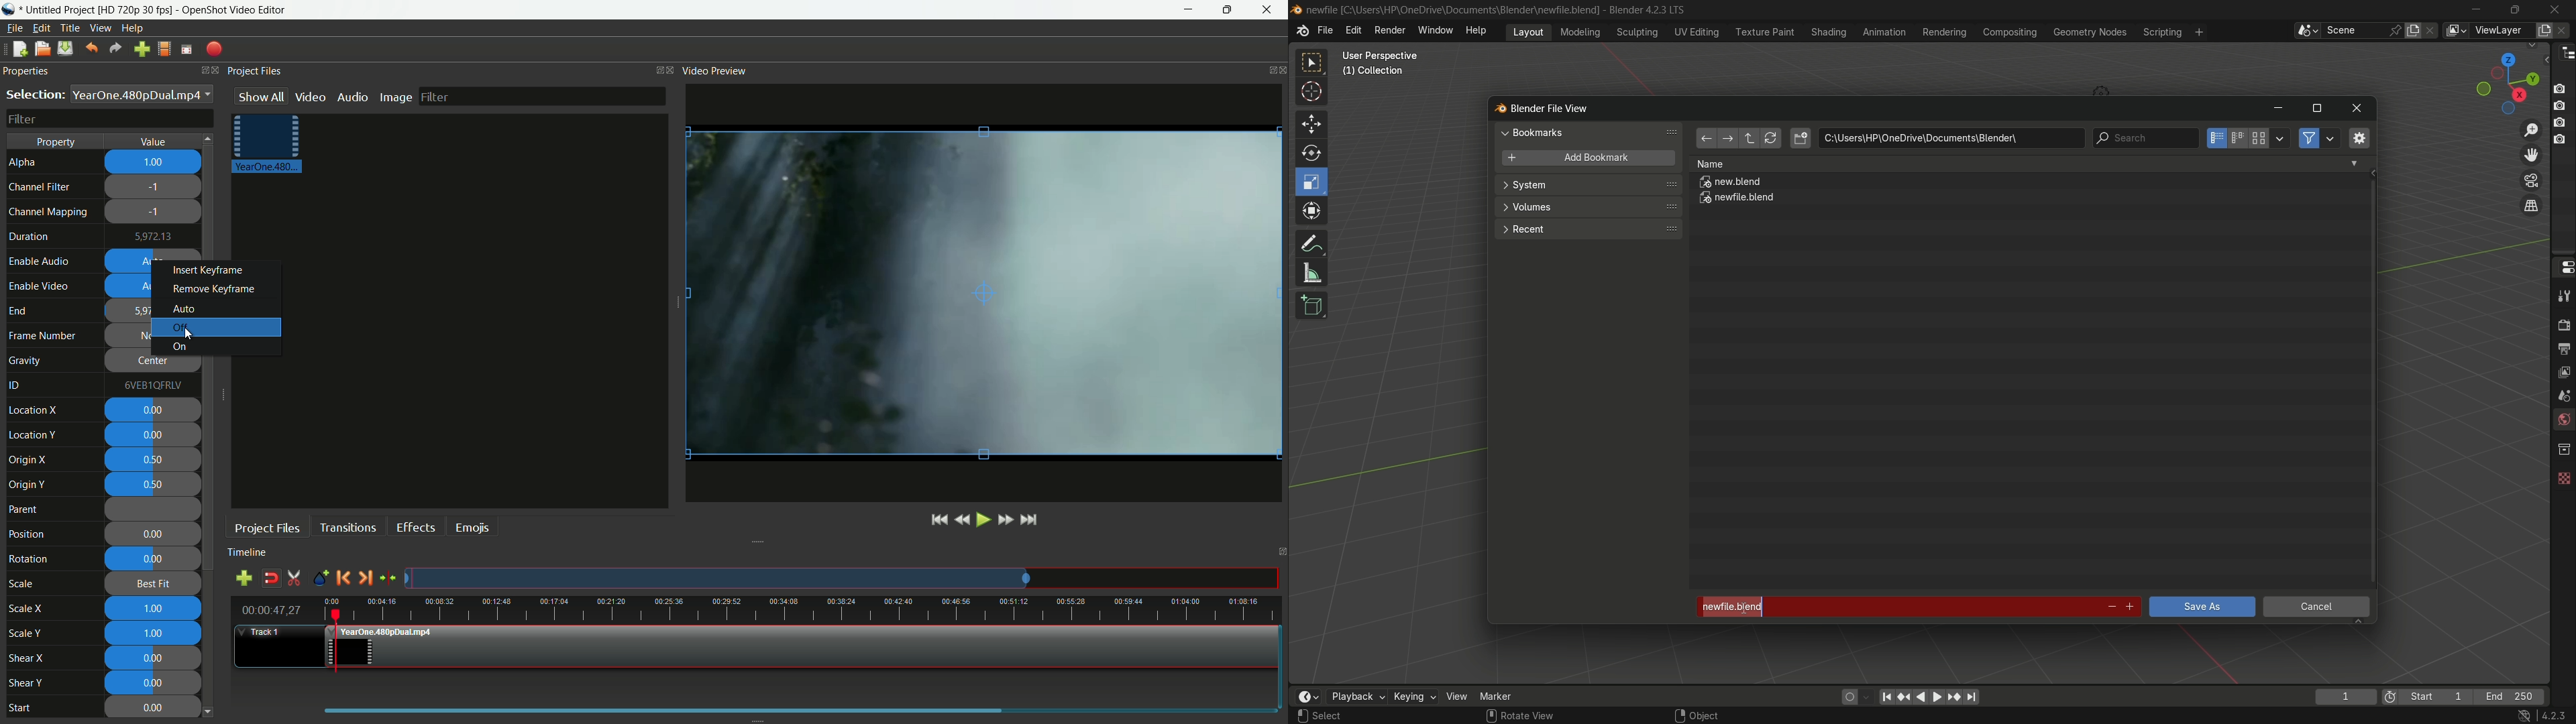  Describe the element at coordinates (1585, 159) in the screenshot. I see `add bookmark` at that location.